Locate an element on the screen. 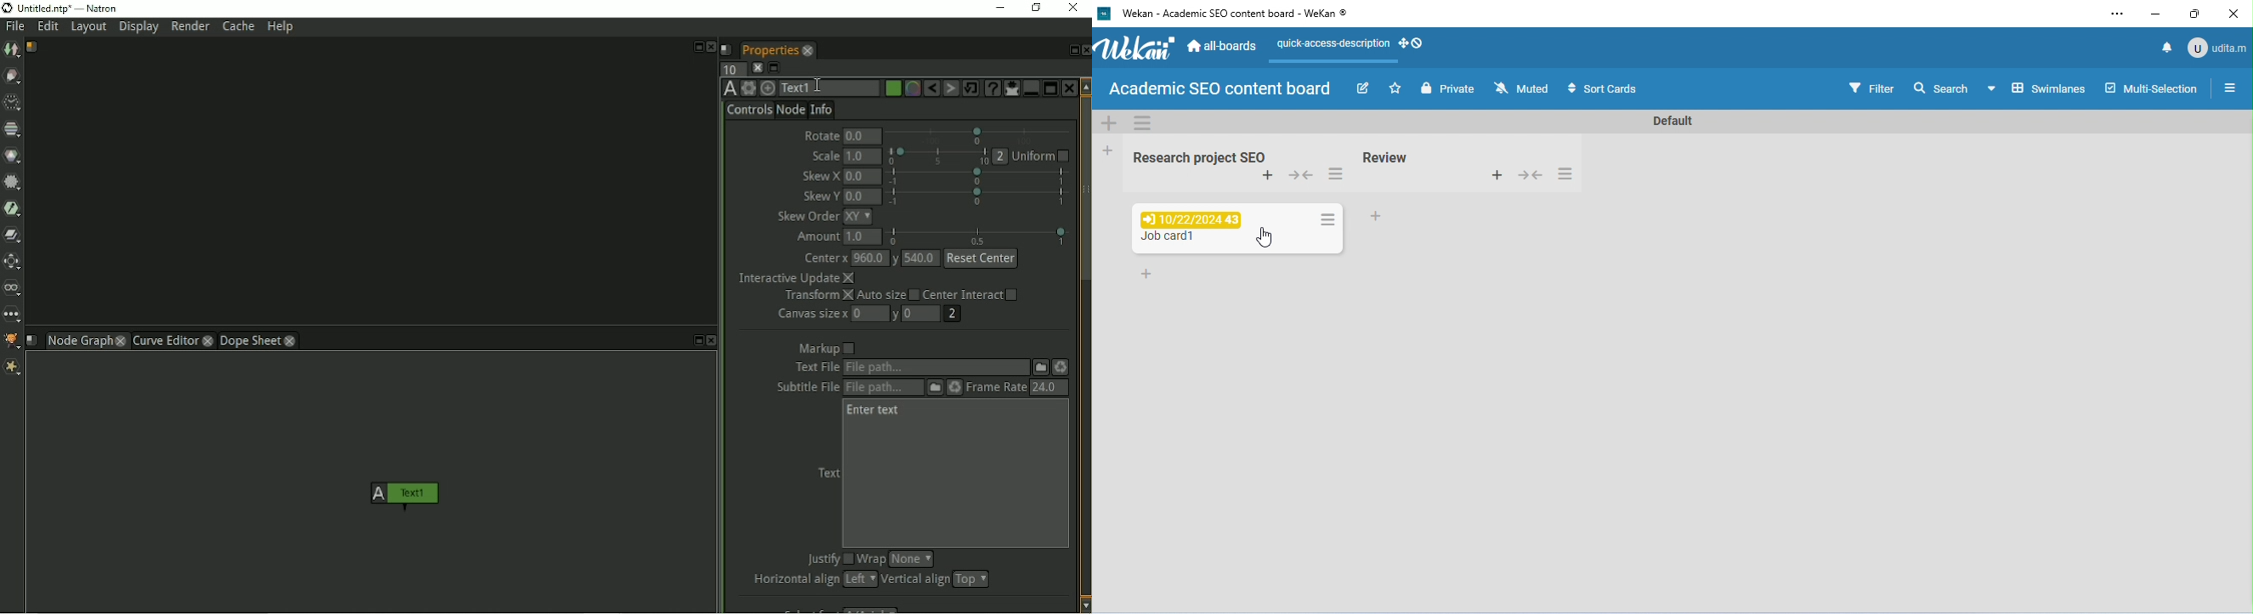 The width and height of the screenshot is (2268, 616). collapse is located at coordinates (1303, 177).